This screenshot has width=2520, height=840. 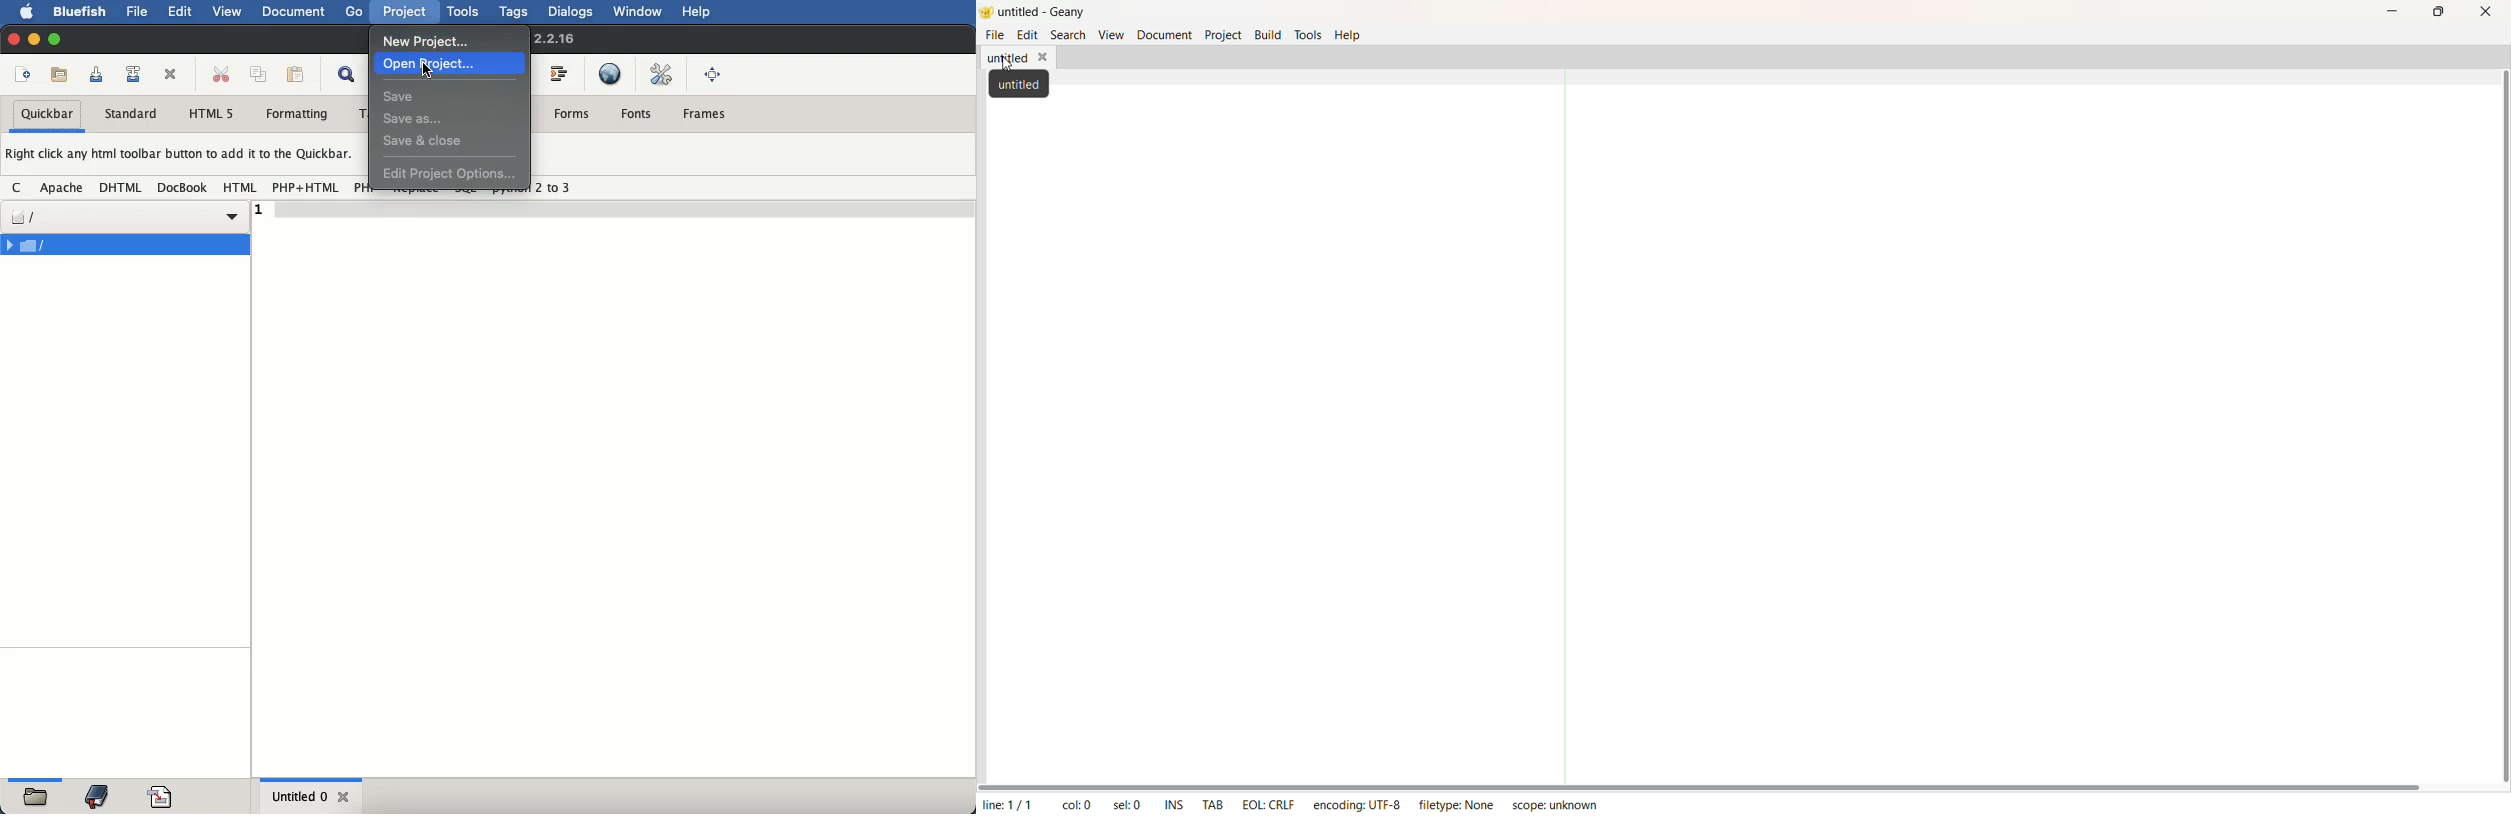 I want to click on document, so click(x=293, y=10).